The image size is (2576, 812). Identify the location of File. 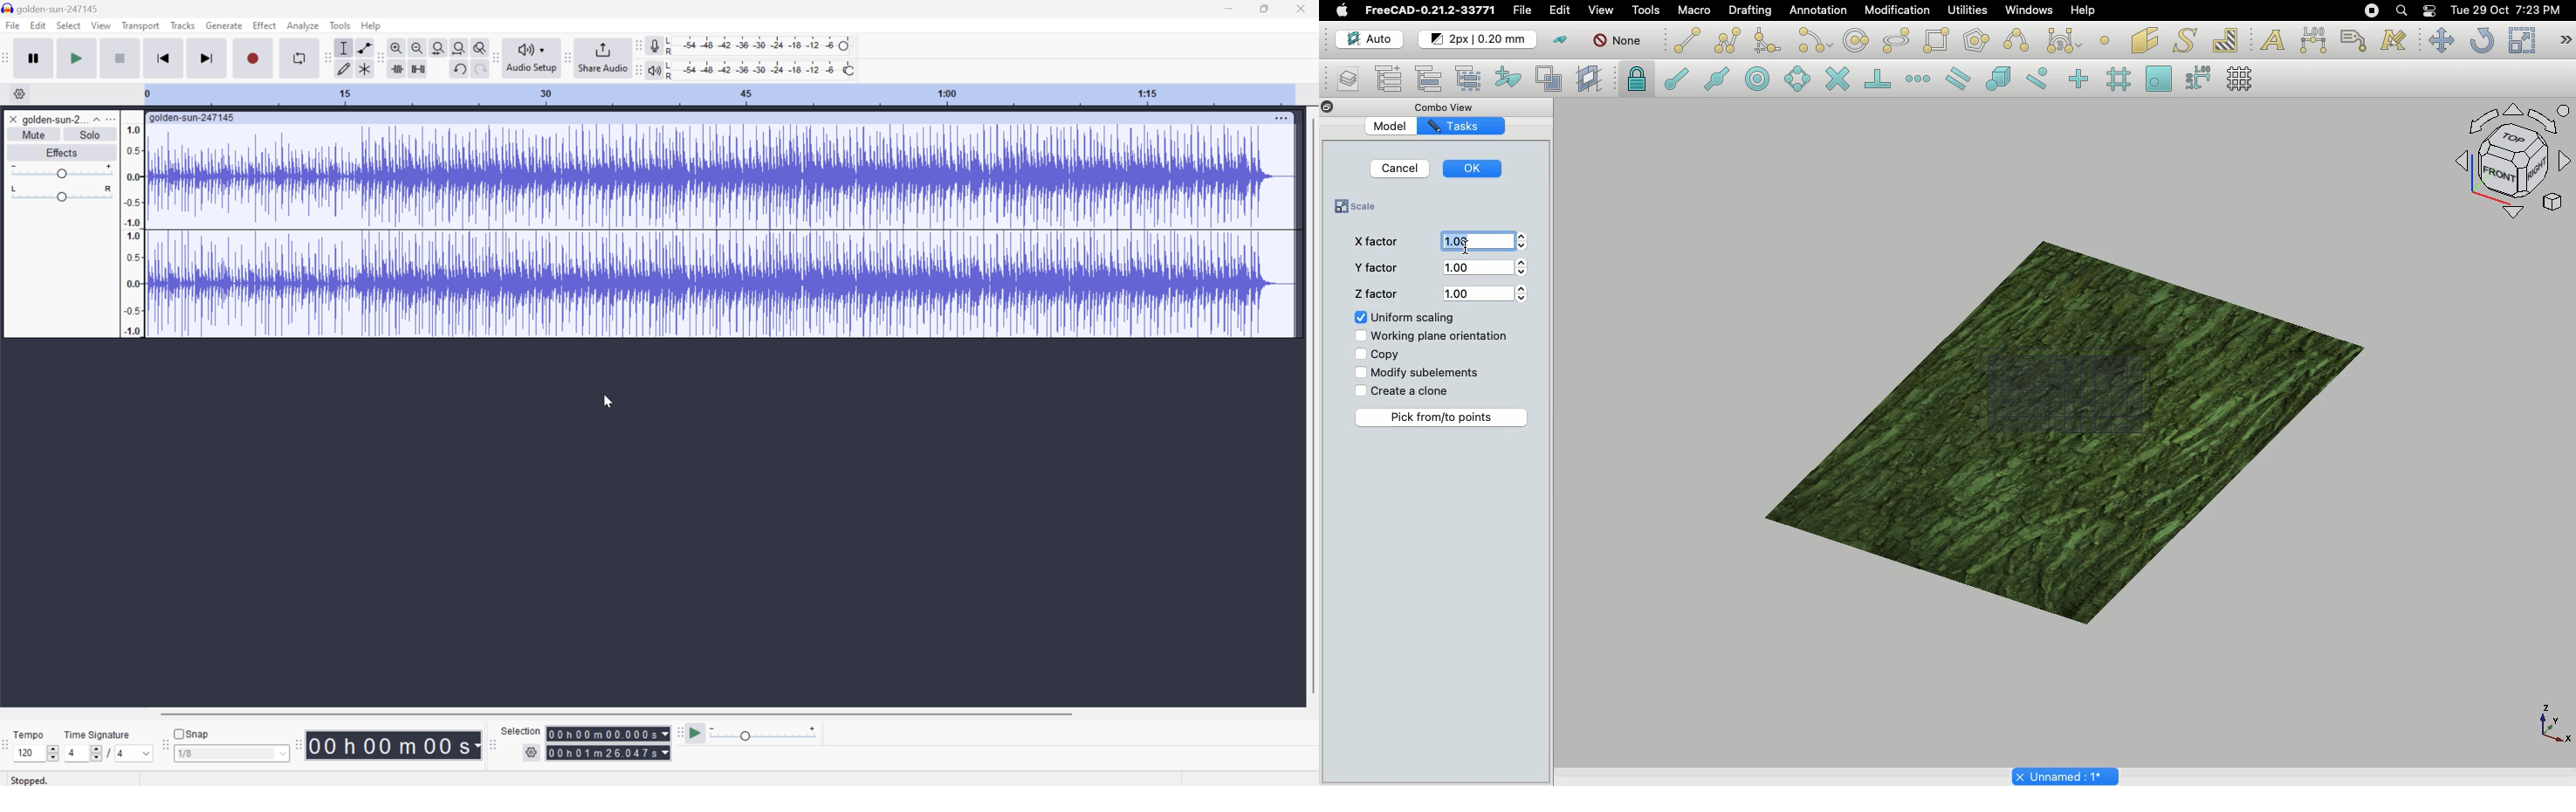
(12, 25).